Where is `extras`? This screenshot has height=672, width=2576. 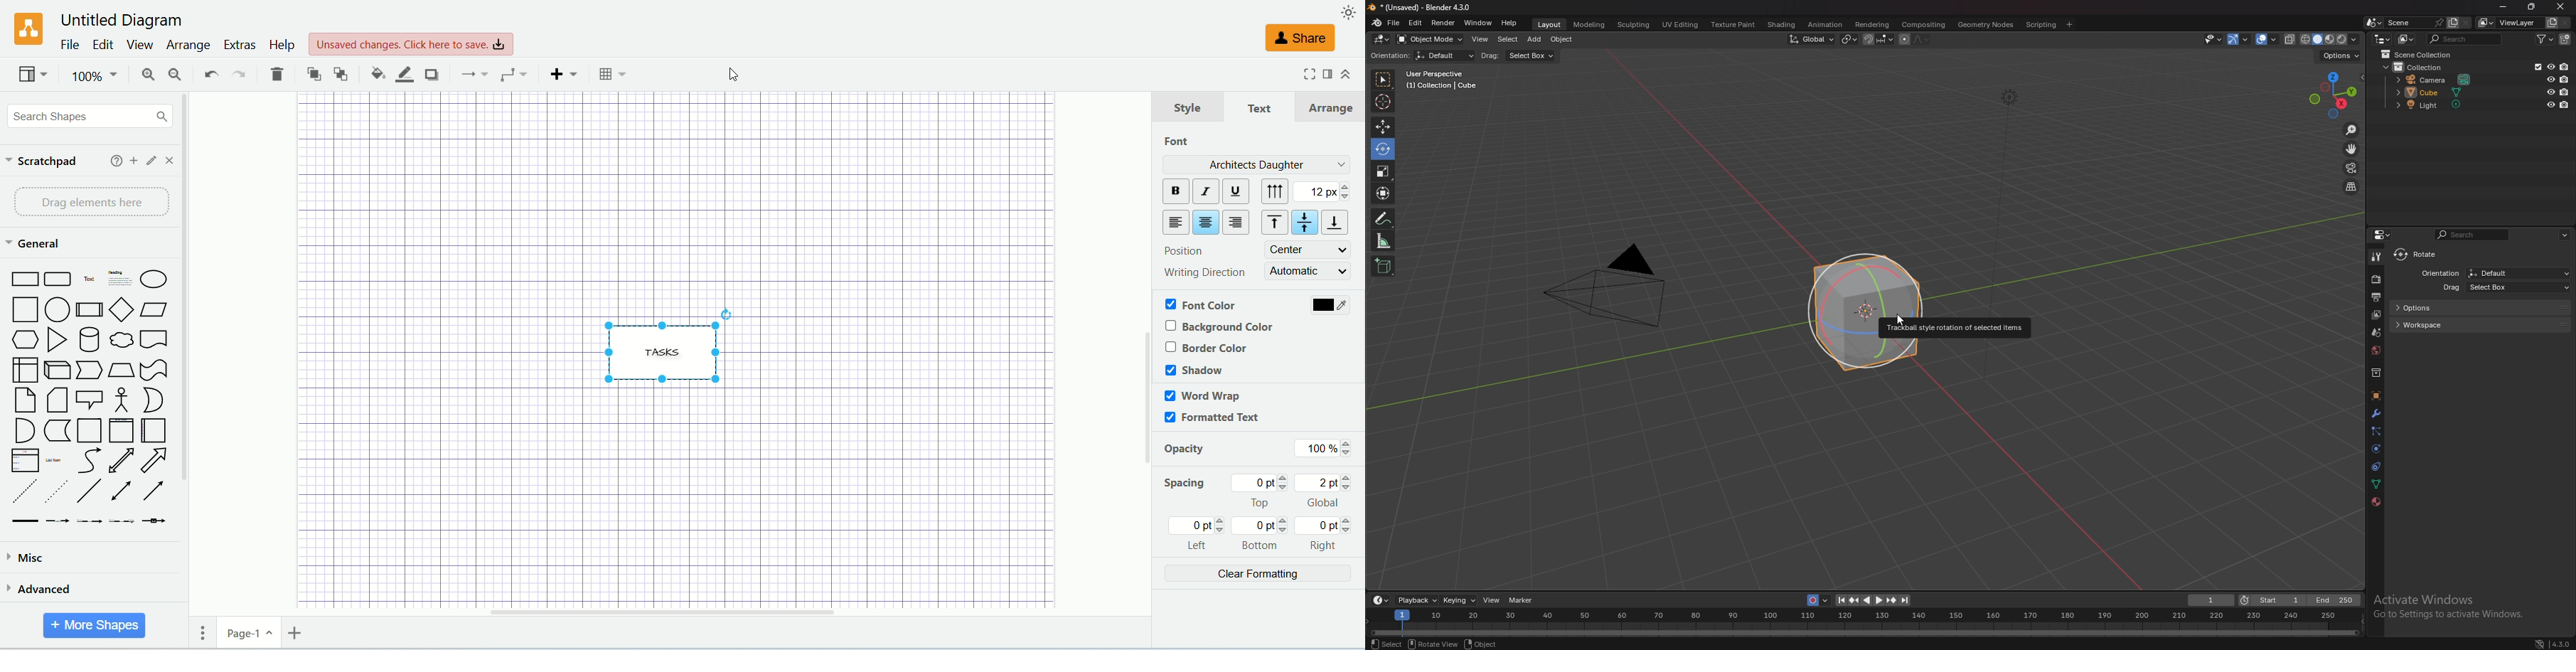 extras is located at coordinates (238, 45).